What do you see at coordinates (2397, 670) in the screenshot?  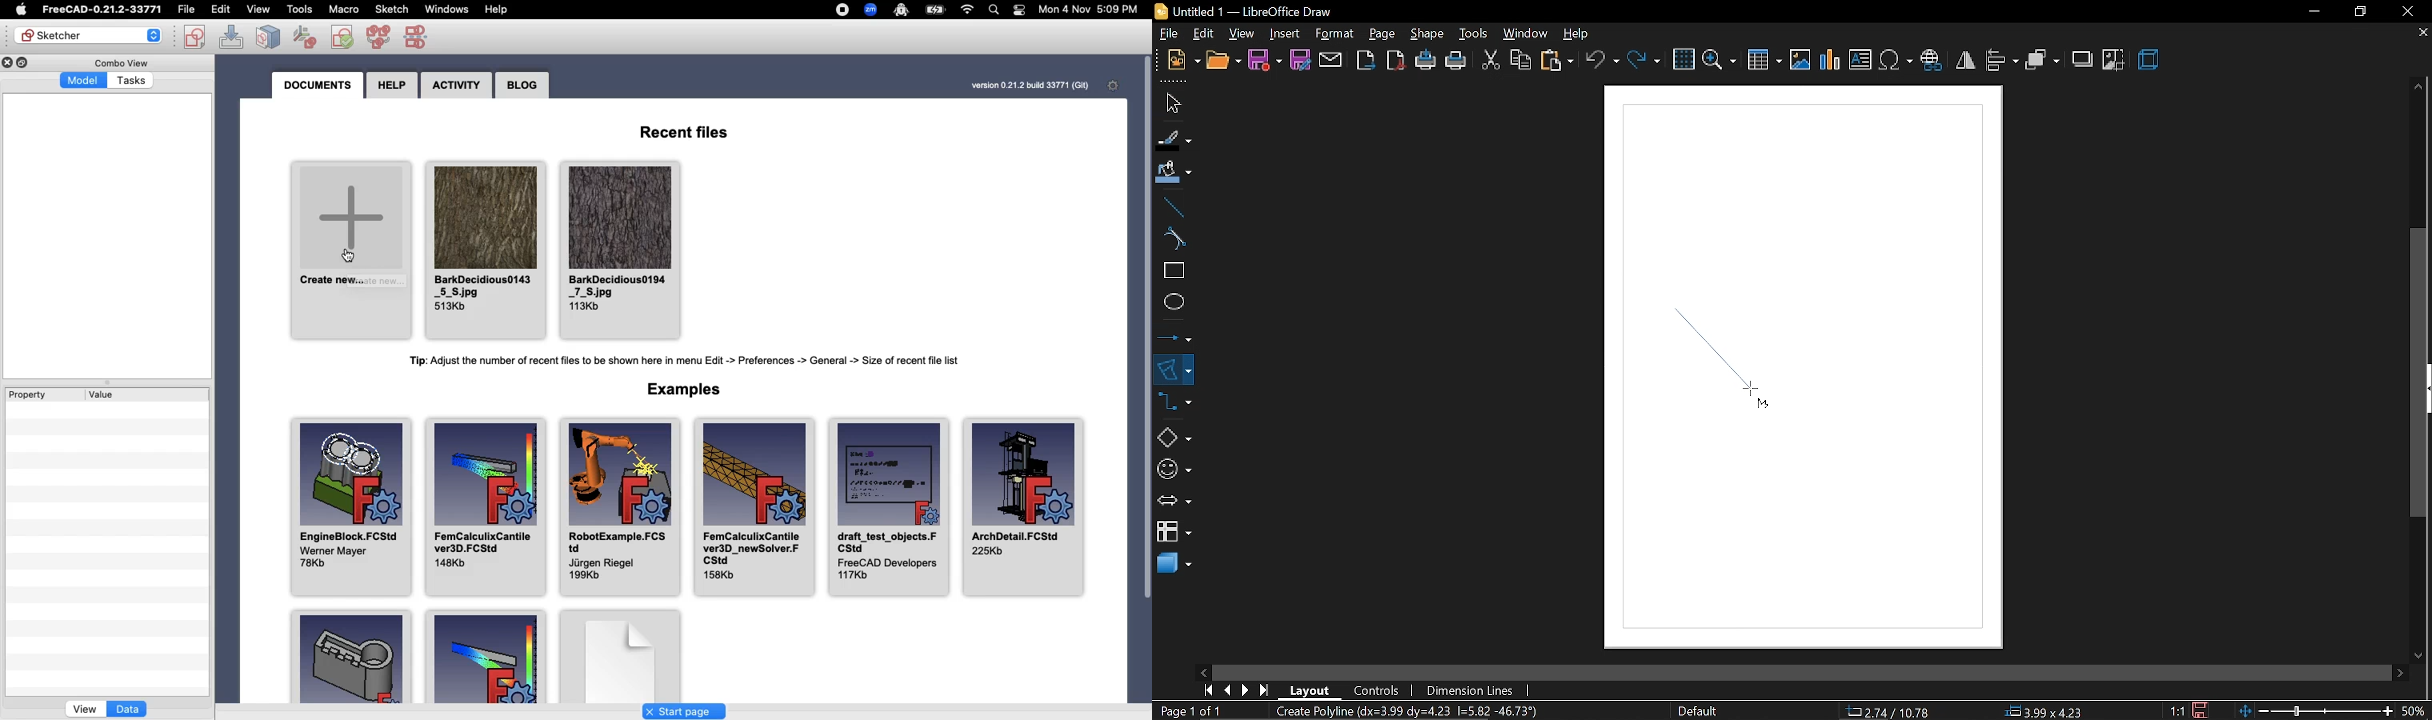 I see `move right` at bounding box center [2397, 670].